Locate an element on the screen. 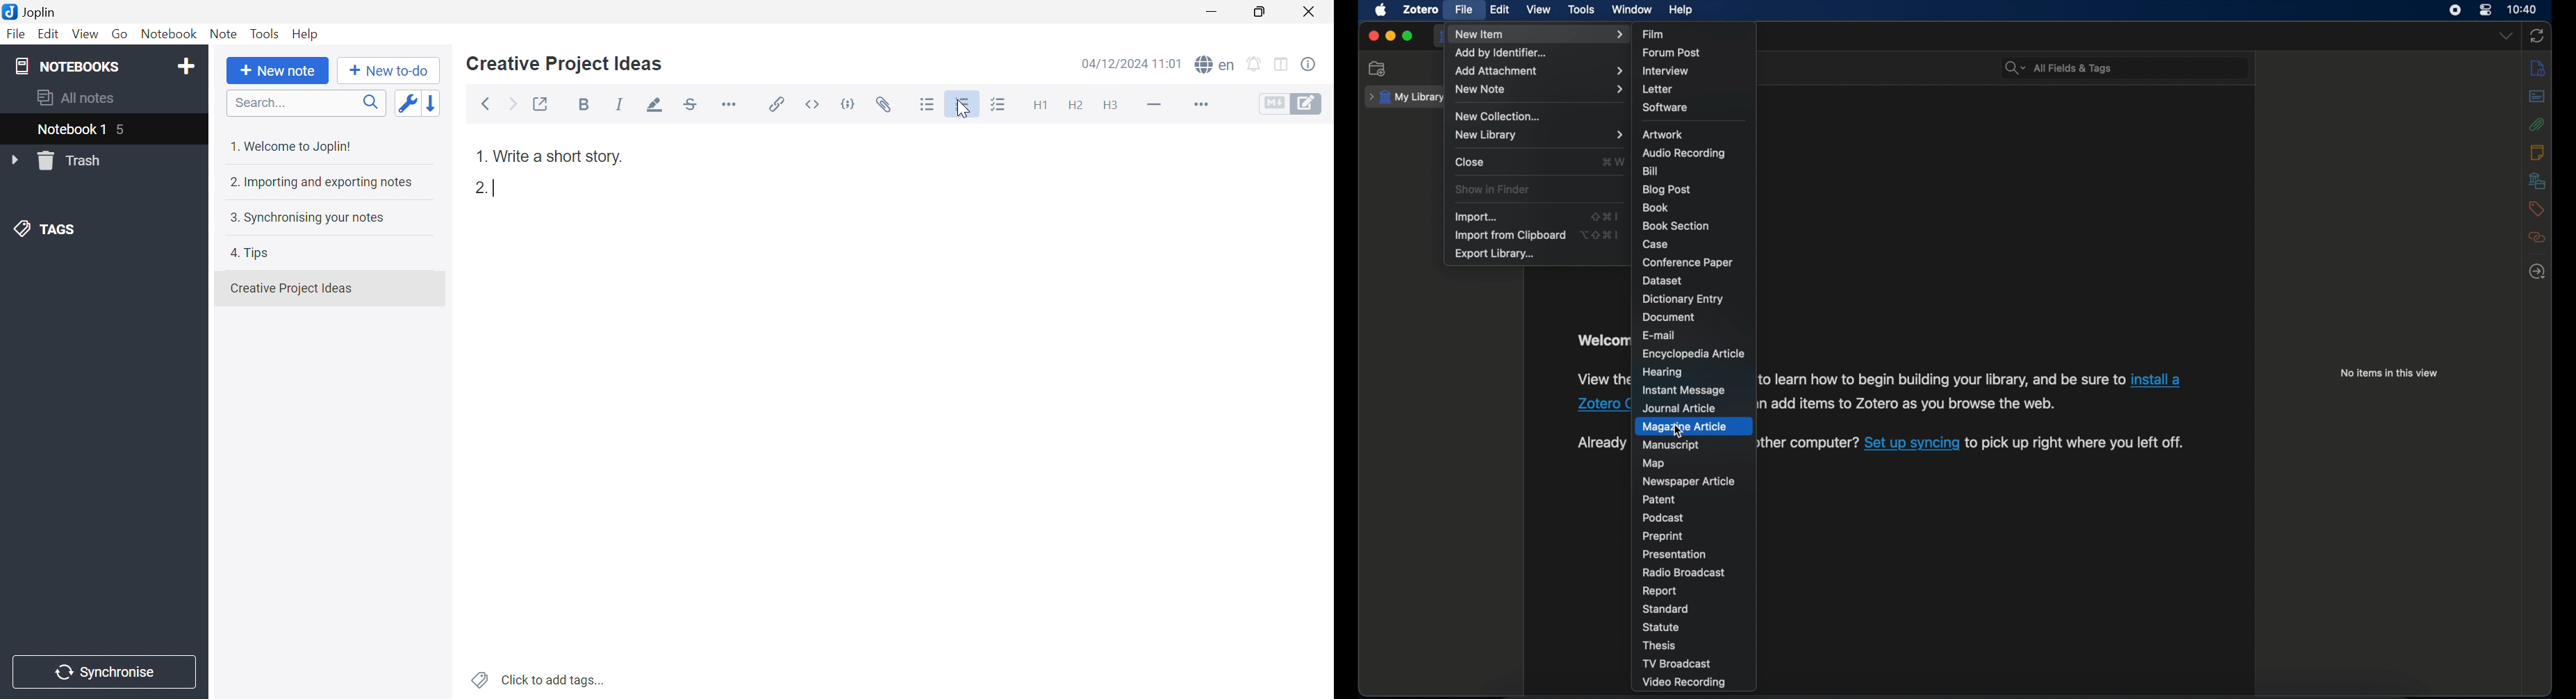 Image resolution: width=2576 pixels, height=700 pixels. show in finder is located at coordinates (1493, 190).